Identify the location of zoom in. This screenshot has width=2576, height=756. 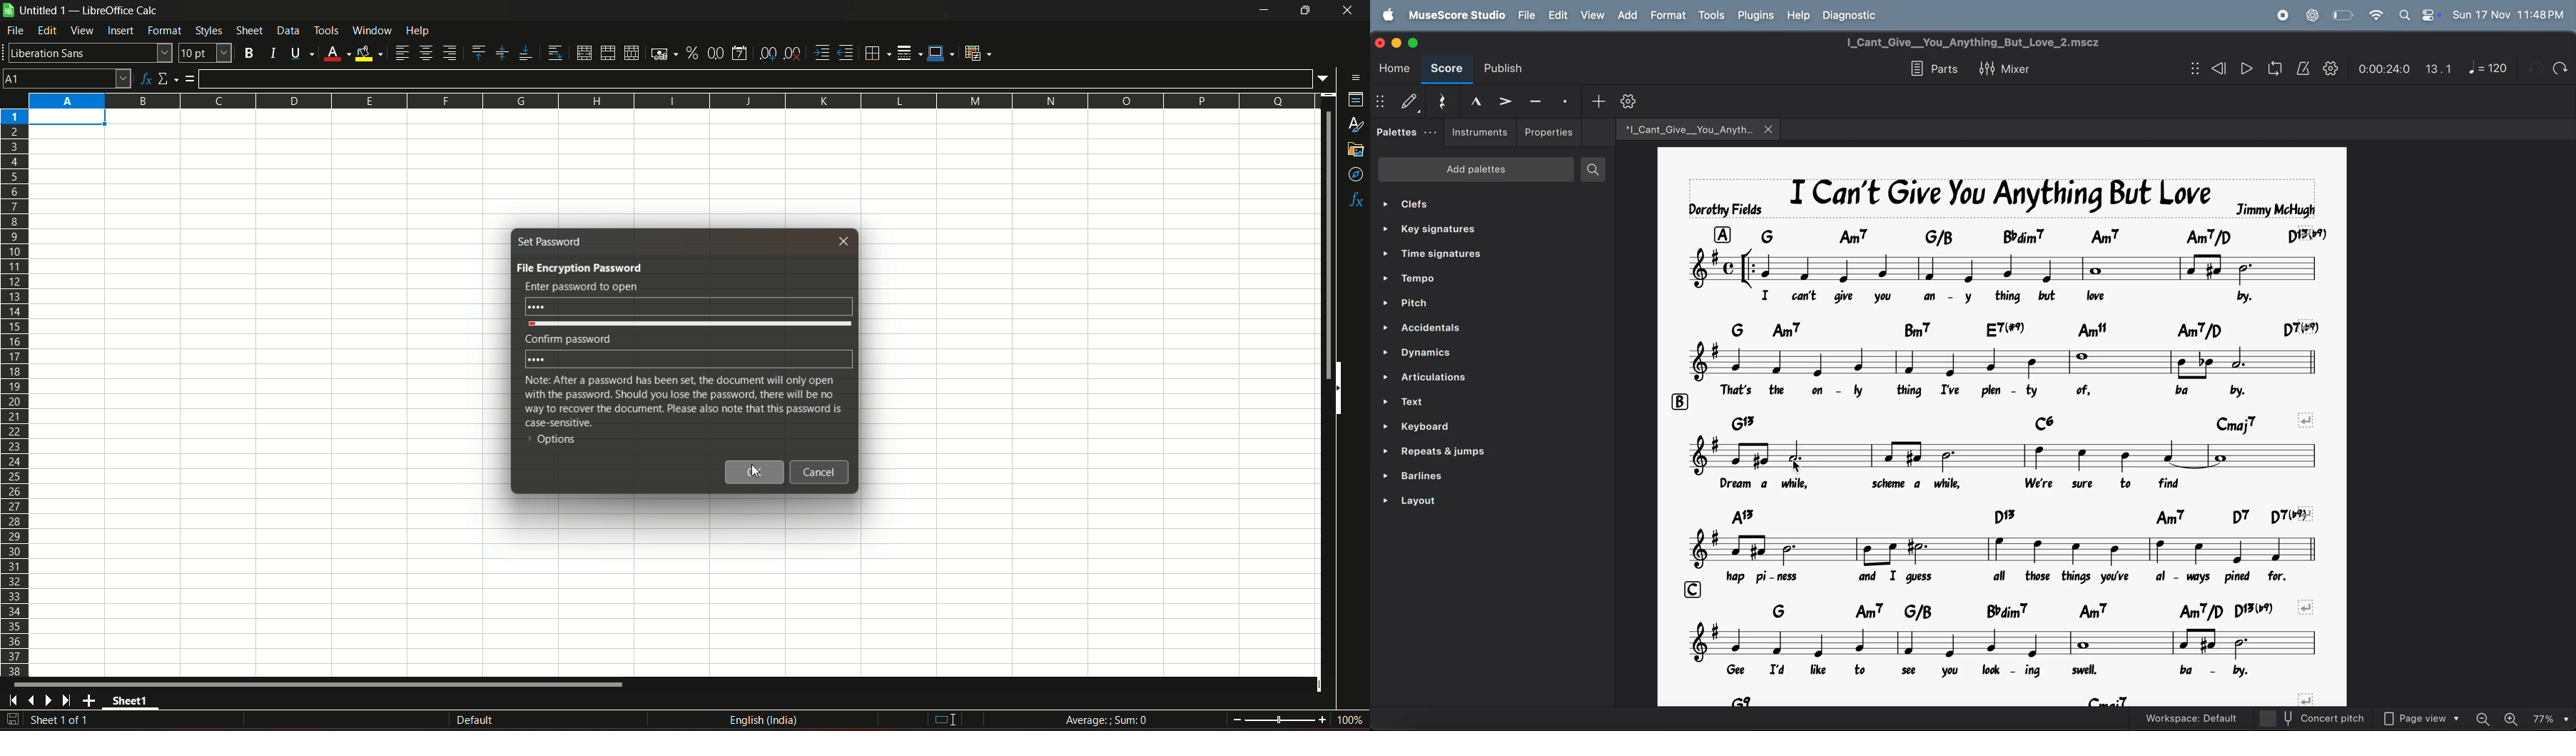
(1322, 719).